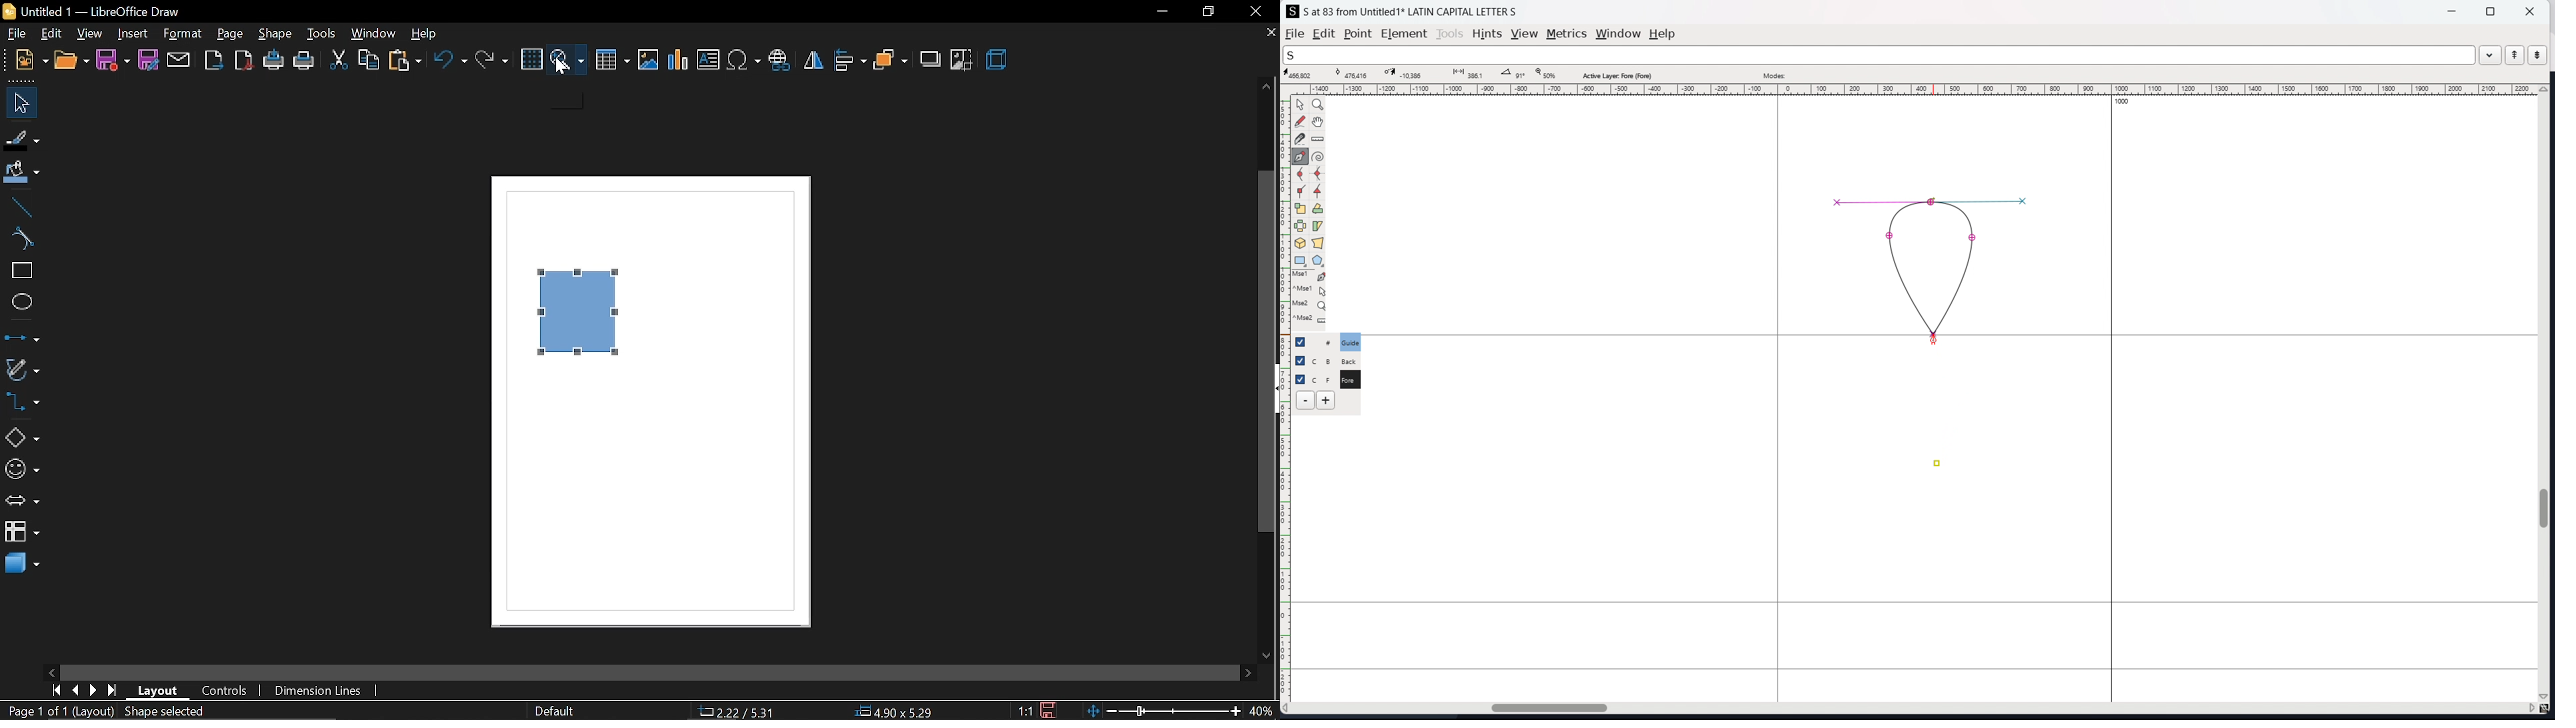 The width and height of the screenshot is (2576, 728). Describe the element at coordinates (1663, 34) in the screenshot. I see `help` at that location.